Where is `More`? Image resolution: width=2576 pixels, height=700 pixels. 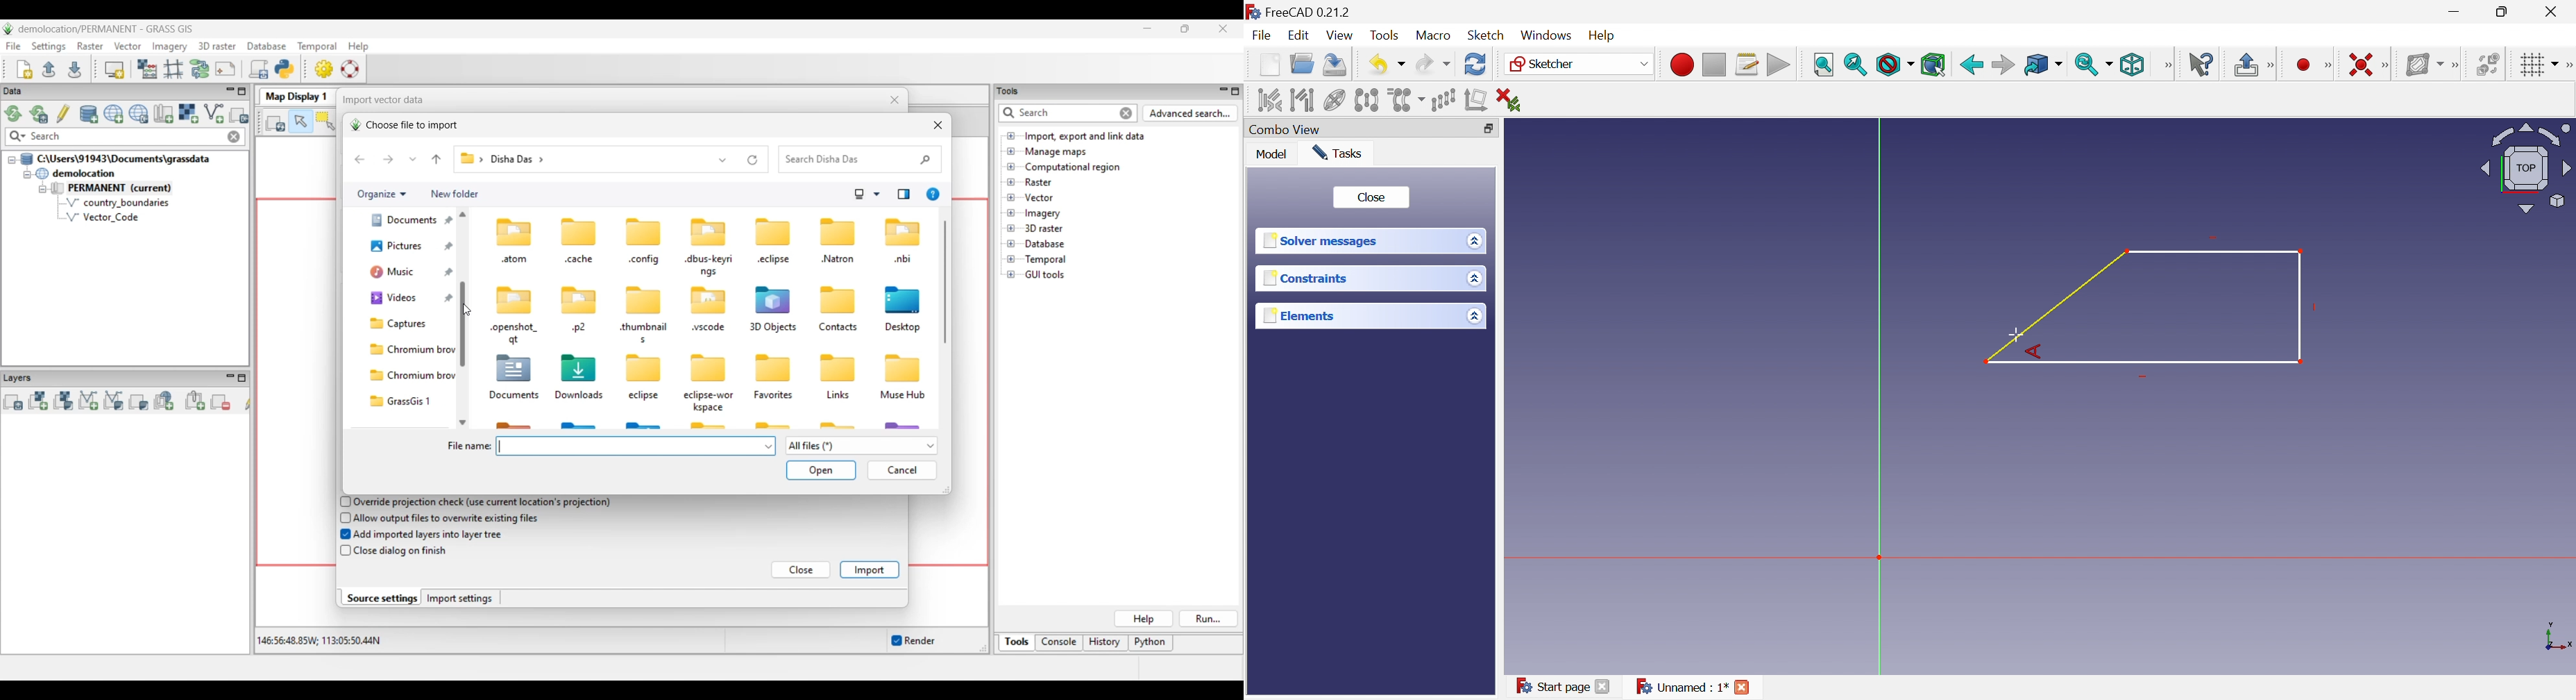
More is located at coordinates (2455, 62).